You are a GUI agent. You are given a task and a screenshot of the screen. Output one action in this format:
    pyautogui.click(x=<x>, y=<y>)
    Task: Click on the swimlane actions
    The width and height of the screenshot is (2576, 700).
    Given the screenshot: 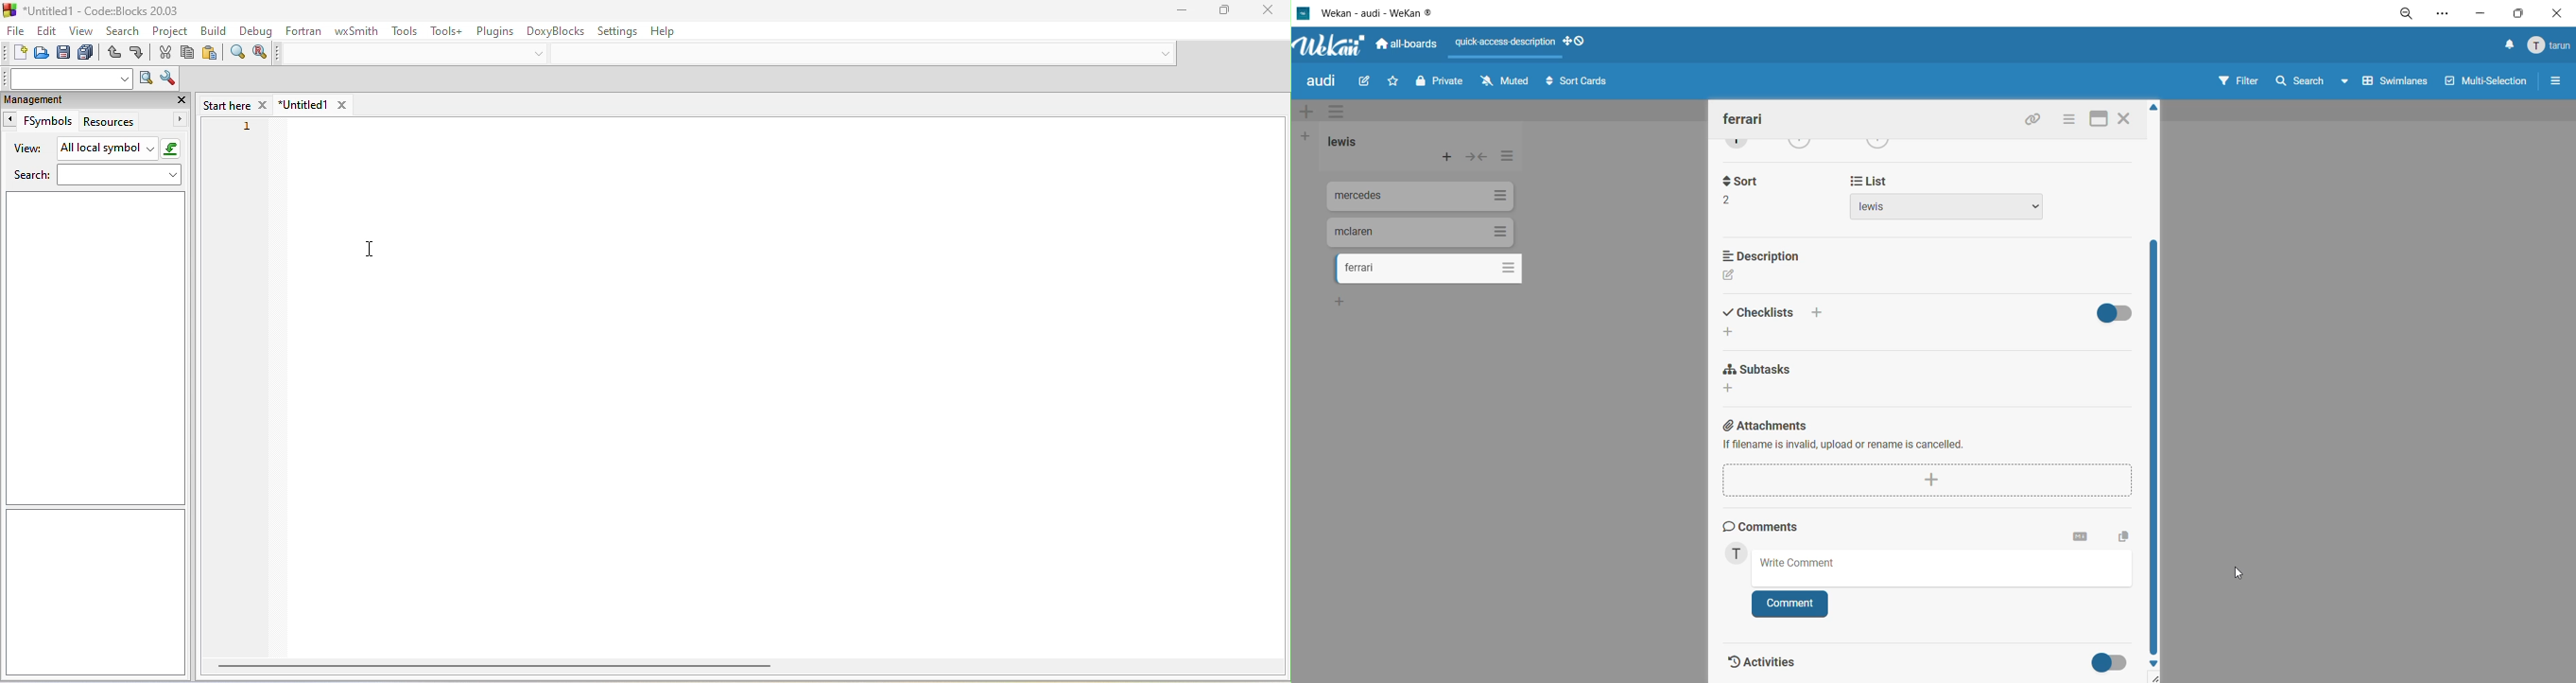 What is the action you would take?
    pyautogui.click(x=1340, y=112)
    